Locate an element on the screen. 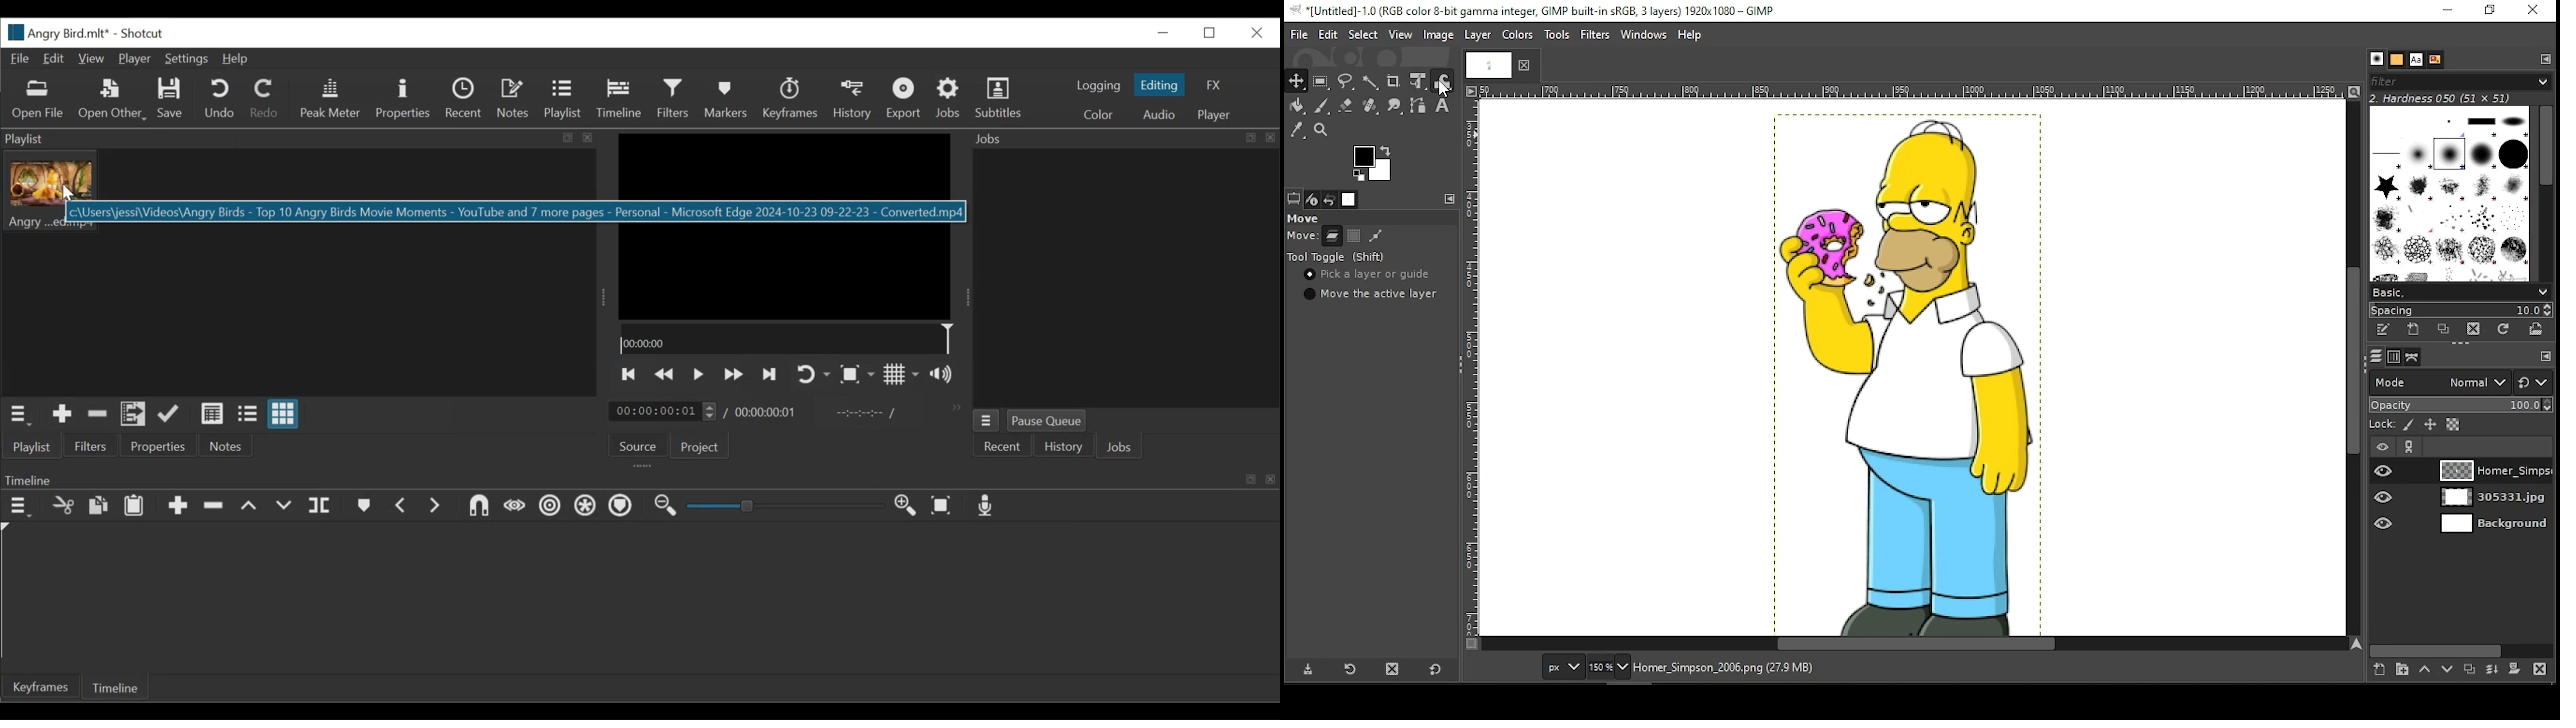  Subtitles is located at coordinates (999, 98).